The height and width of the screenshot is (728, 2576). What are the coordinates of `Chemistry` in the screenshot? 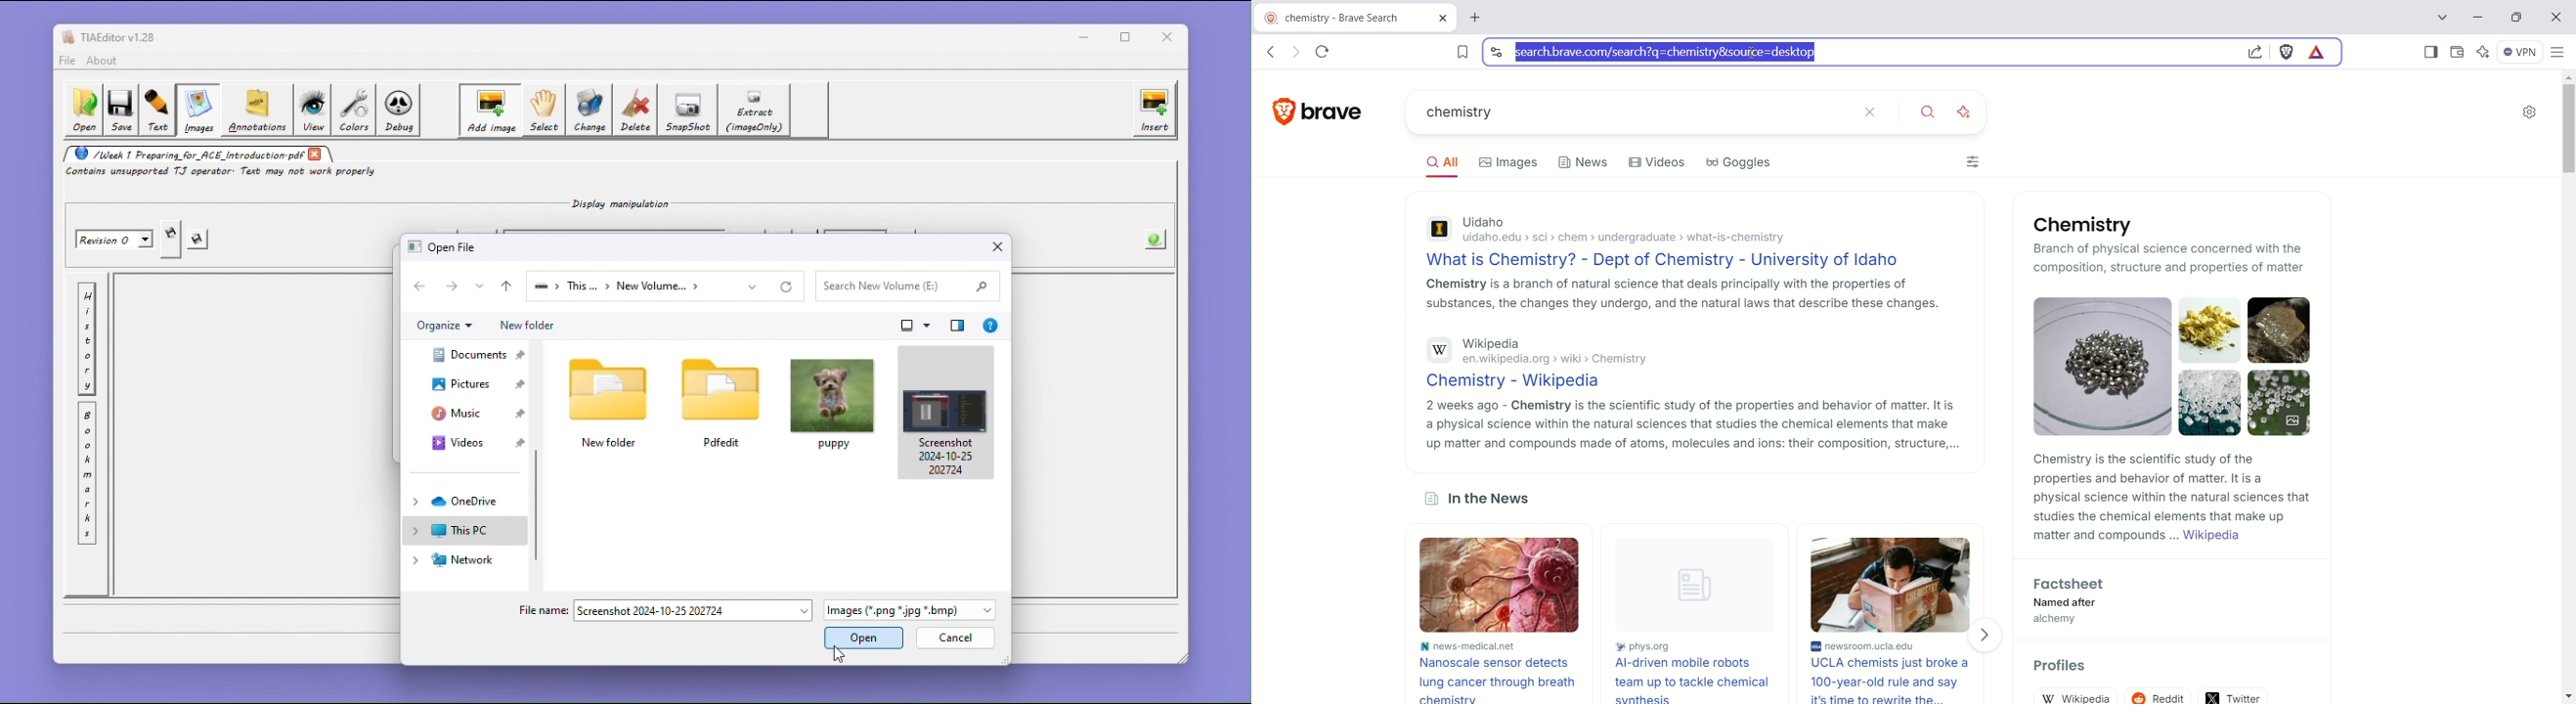 It's located at (2088, 225).